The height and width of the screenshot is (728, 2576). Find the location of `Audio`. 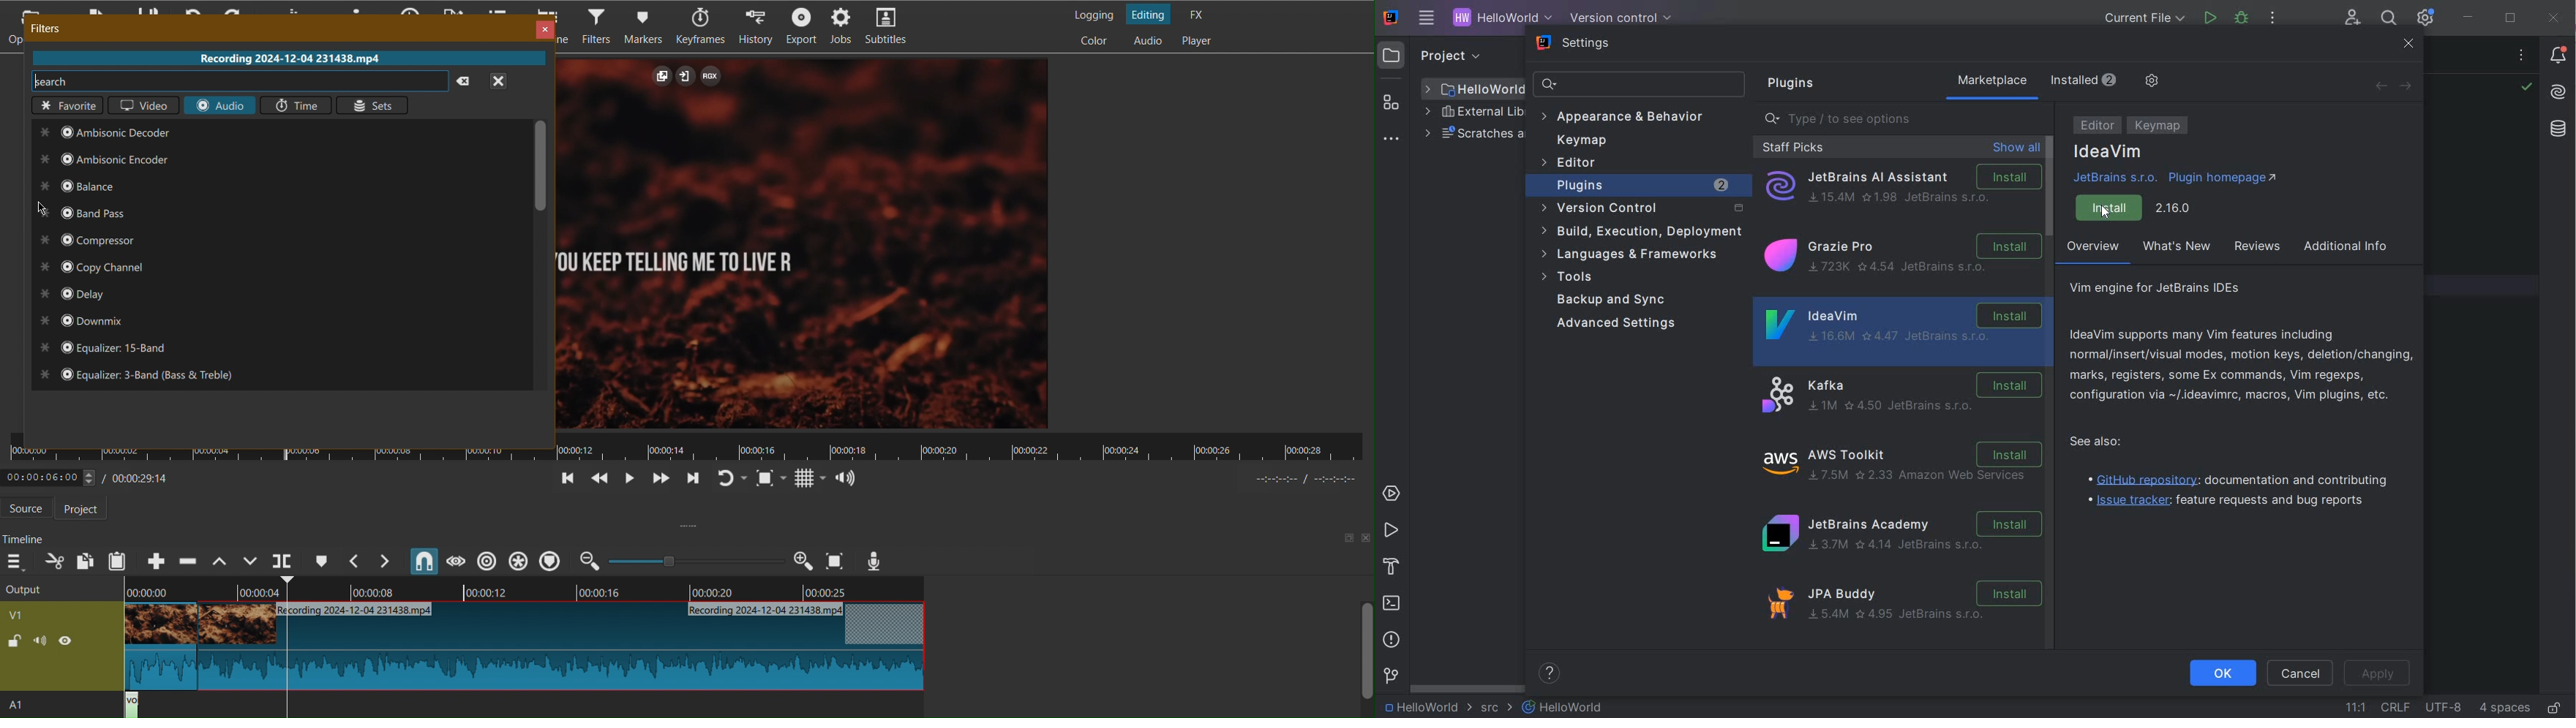

Audio is located at coordinates (847, 477).